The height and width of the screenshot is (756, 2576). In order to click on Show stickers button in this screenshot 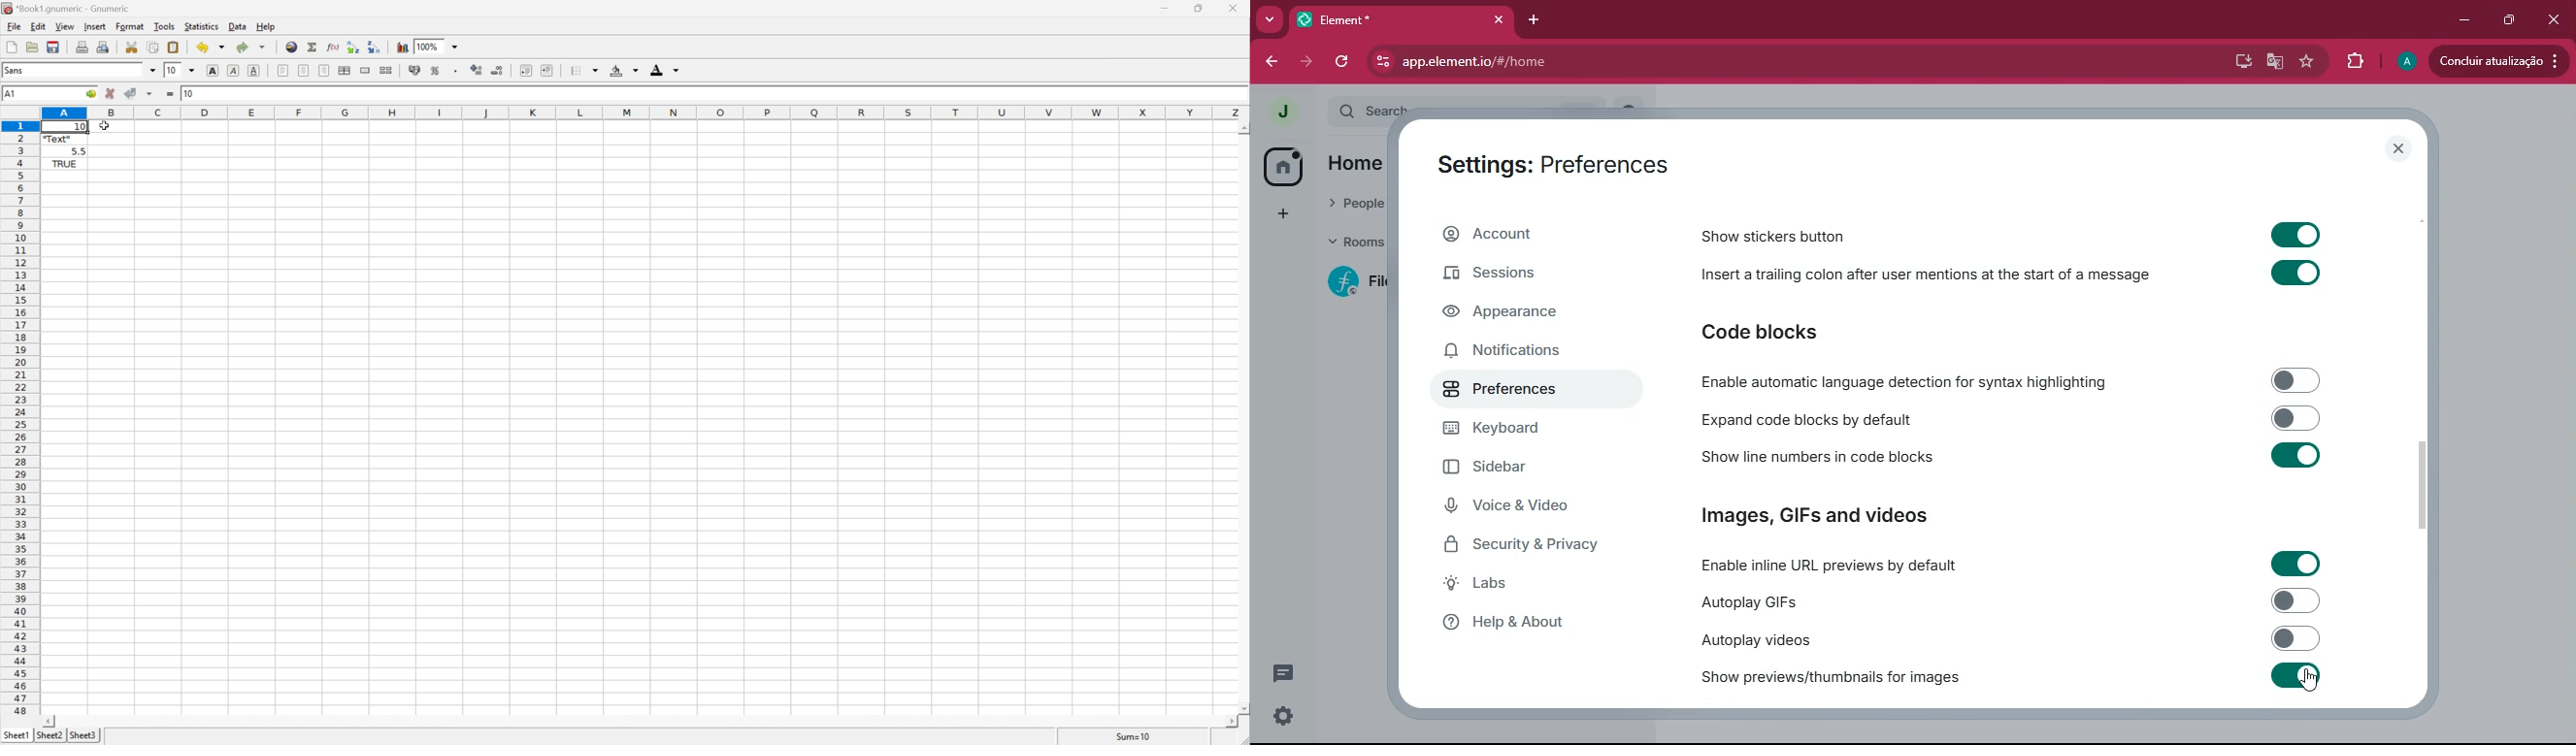, I will do `click(1767, 238)`.